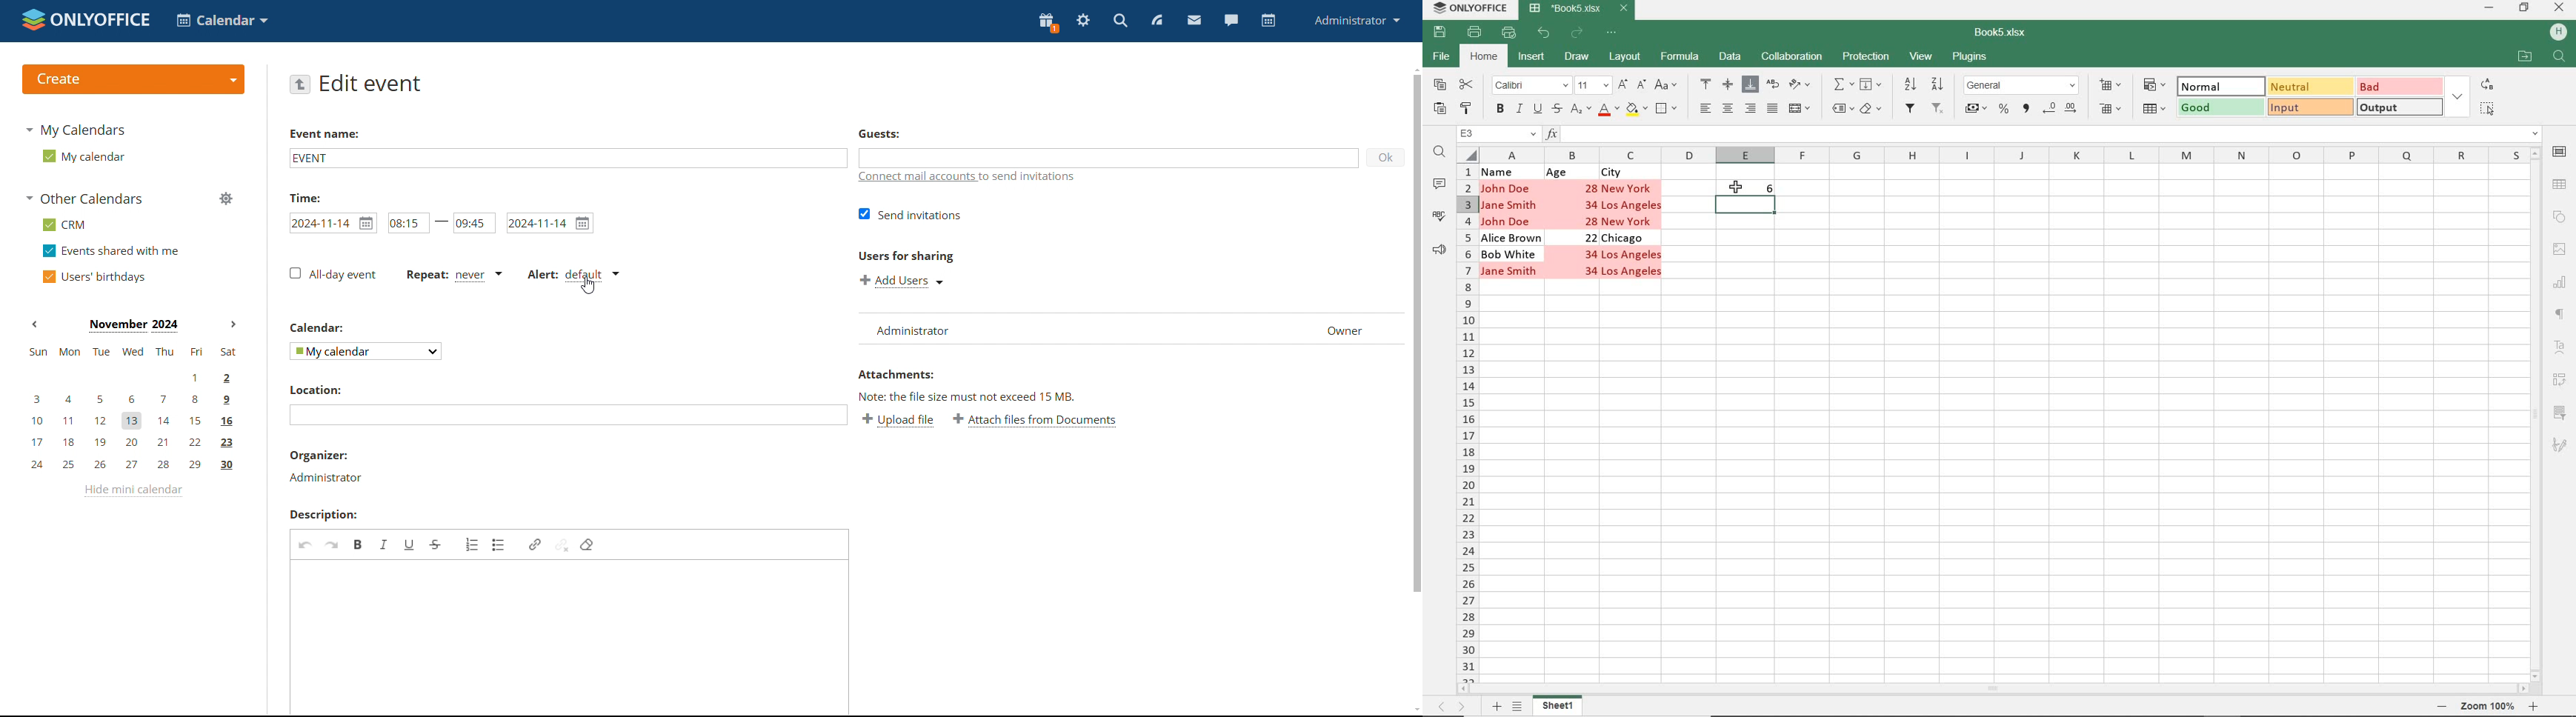  What do you see at coordinates (323, 457) in the screenshot?
I see `organizer label` at bounding box center [323, 457].